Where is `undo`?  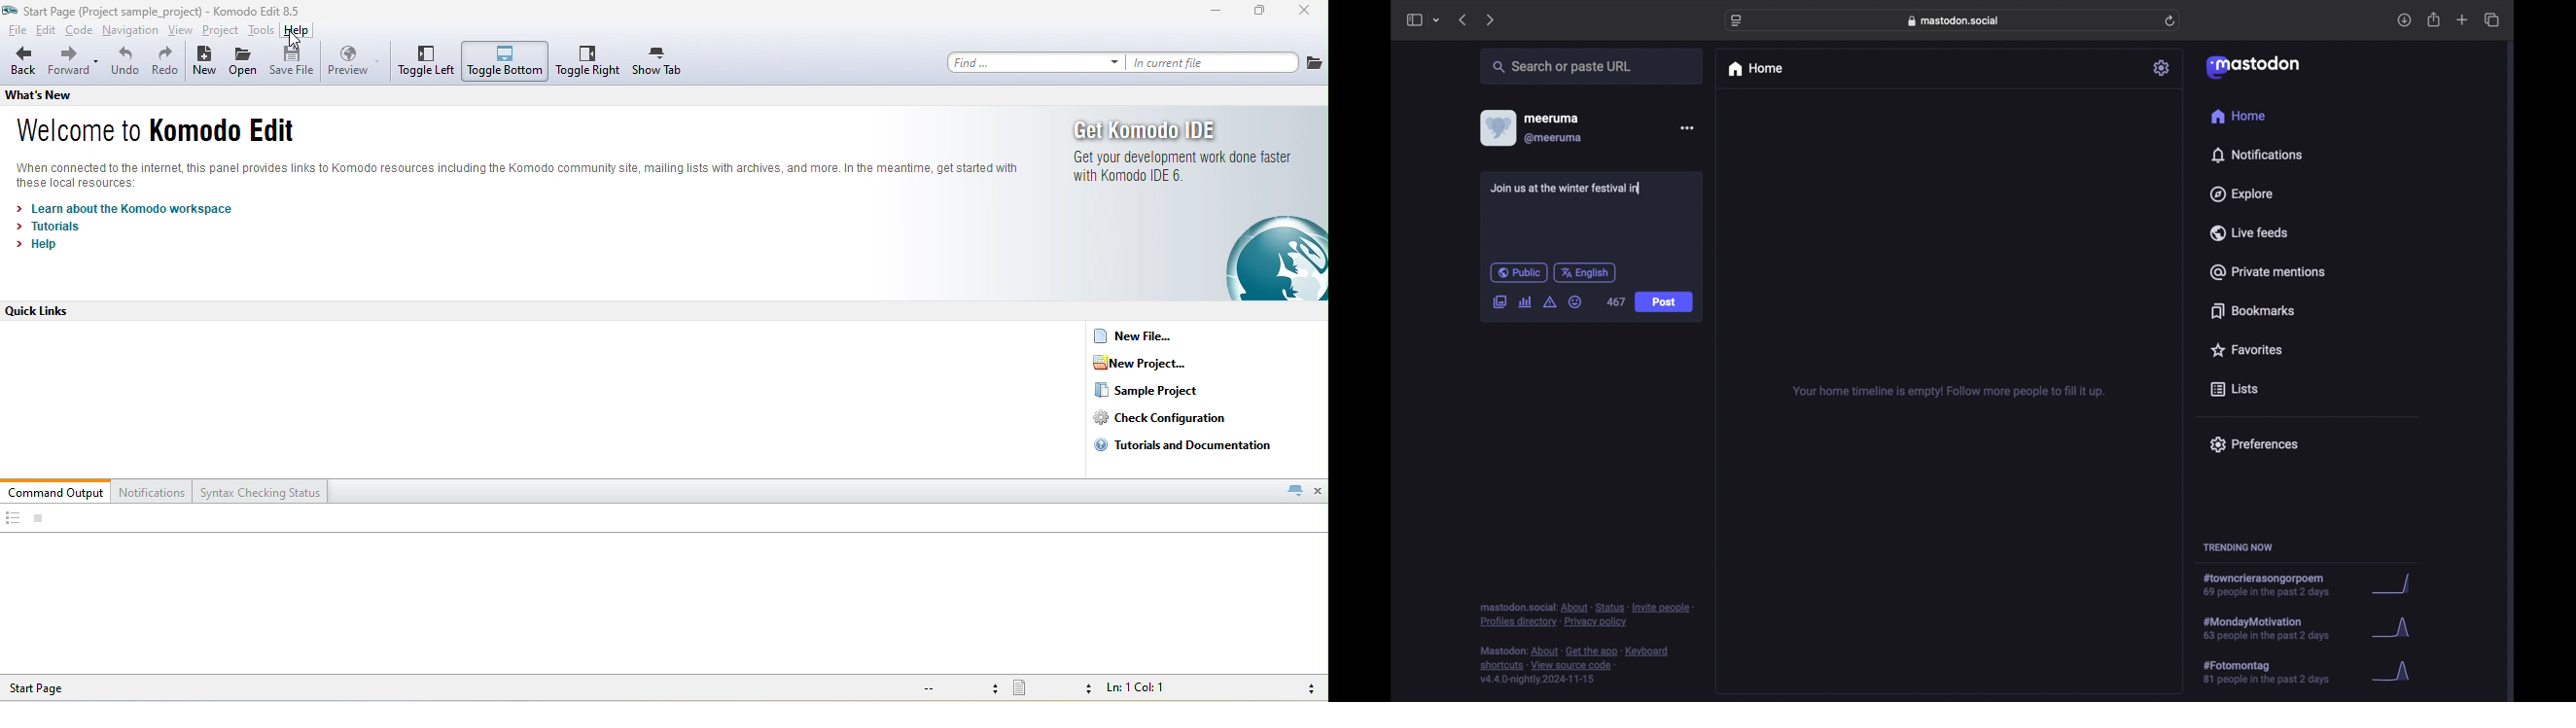 undo is located at coordinates (124, 64).